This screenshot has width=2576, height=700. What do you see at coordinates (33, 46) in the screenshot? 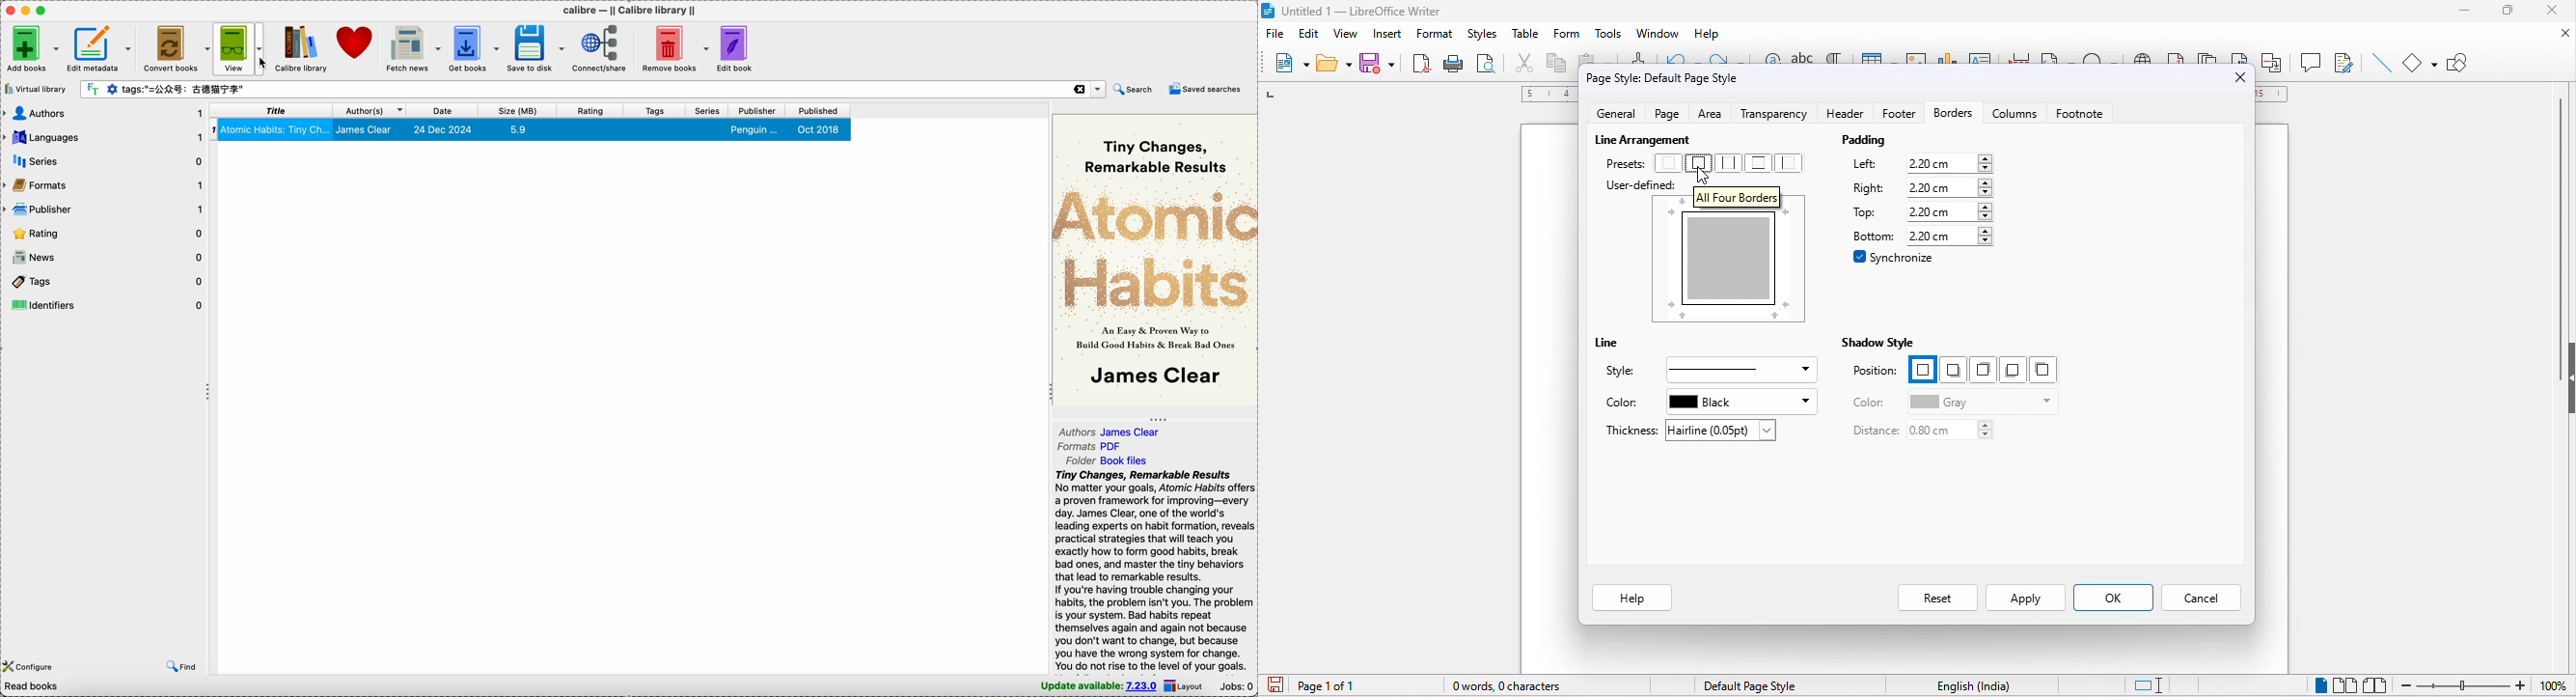
I see `add books` at bounding box center [33, 46].